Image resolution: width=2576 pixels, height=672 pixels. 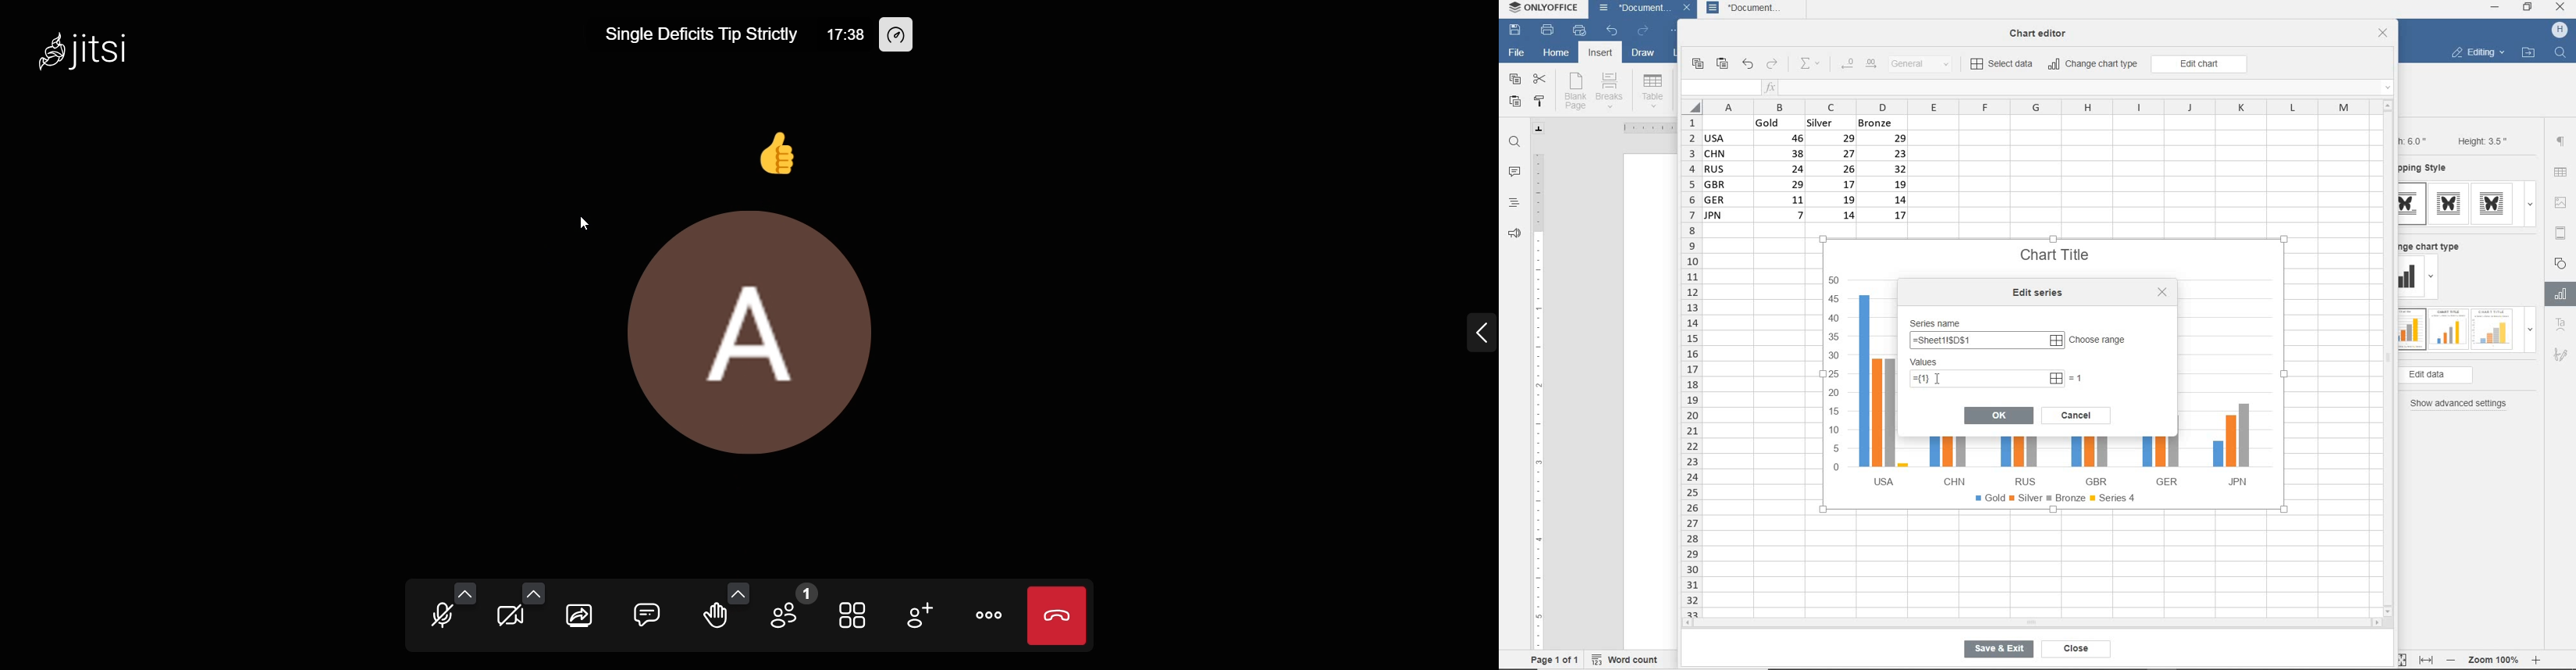 I want to click on jitsi, so click(x=114, y=51).